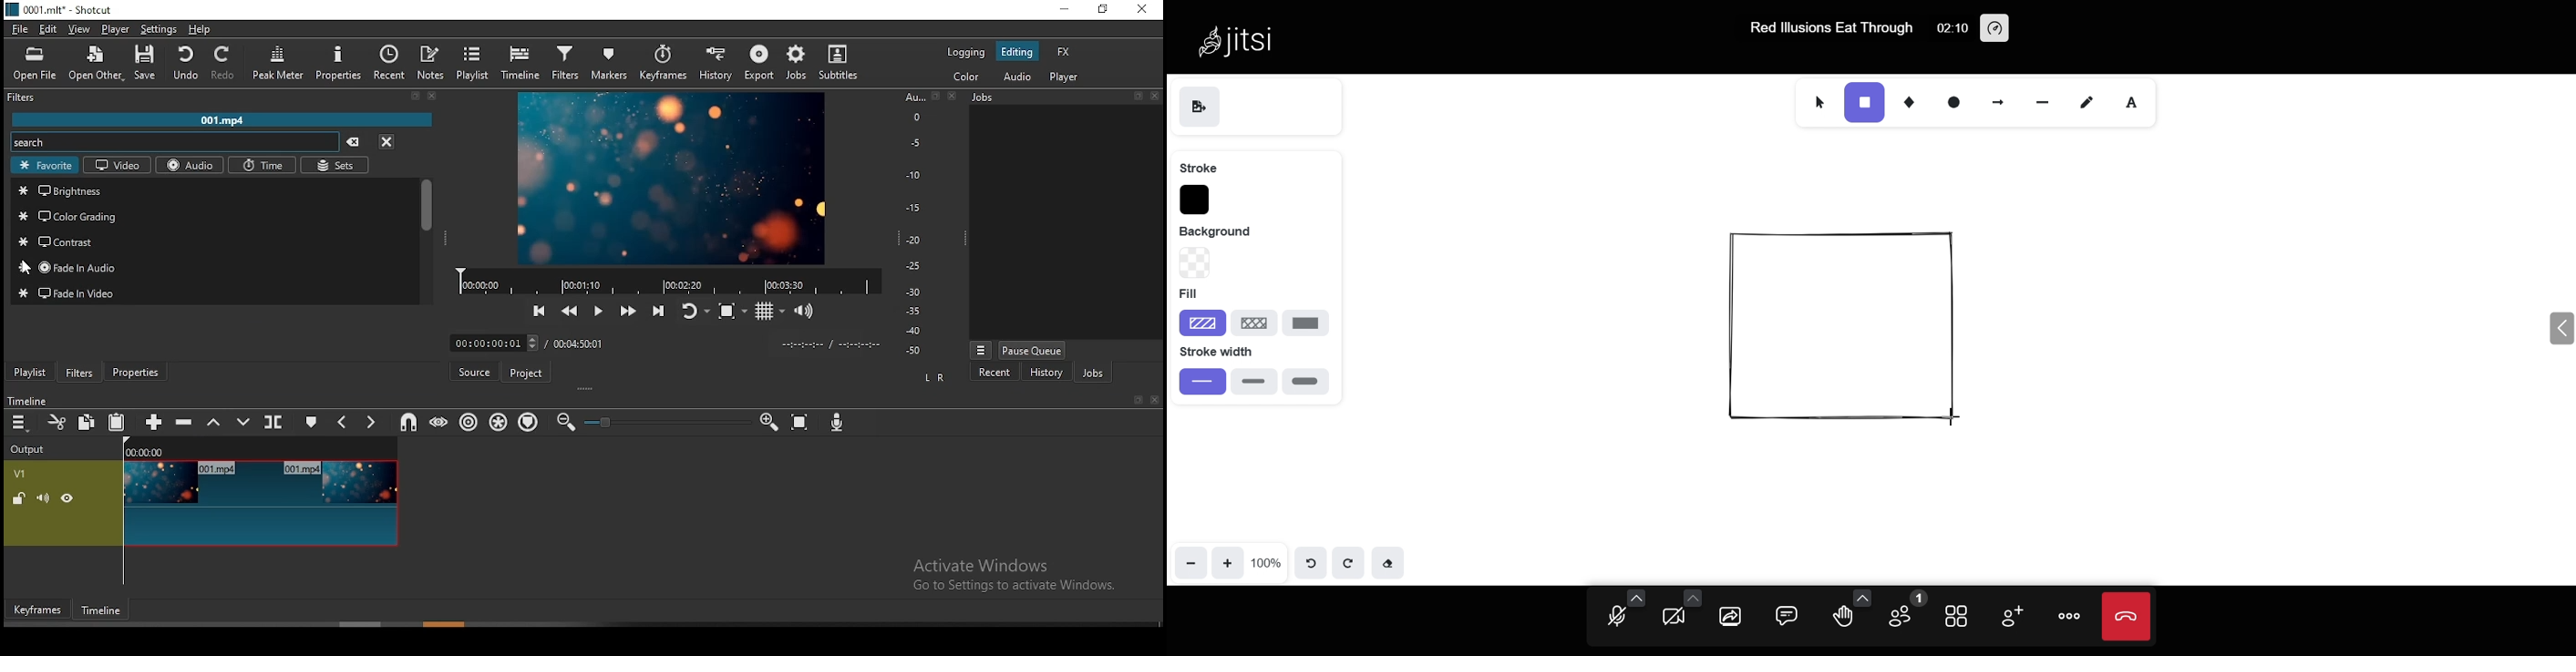 The image size is (2576, 672). Describe the element at coordinates (1198, 167) in the screenshot. I see `stroke` at that location.